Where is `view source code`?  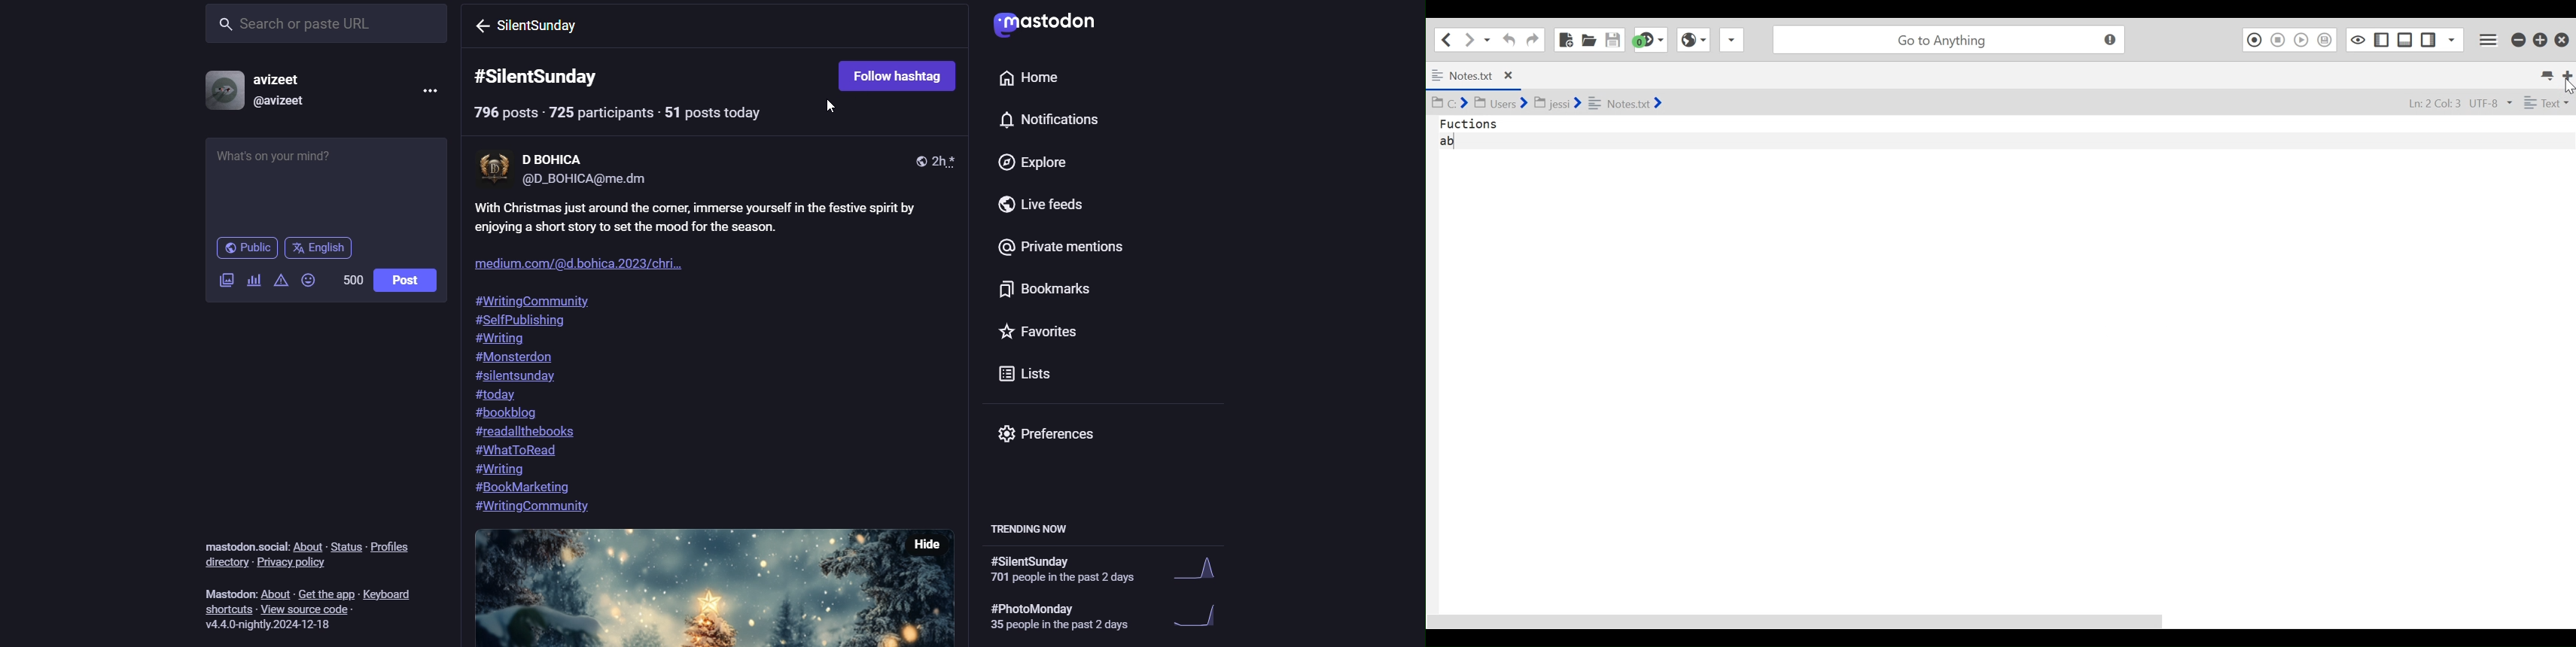 view source code is located at coordinates (317, 610).